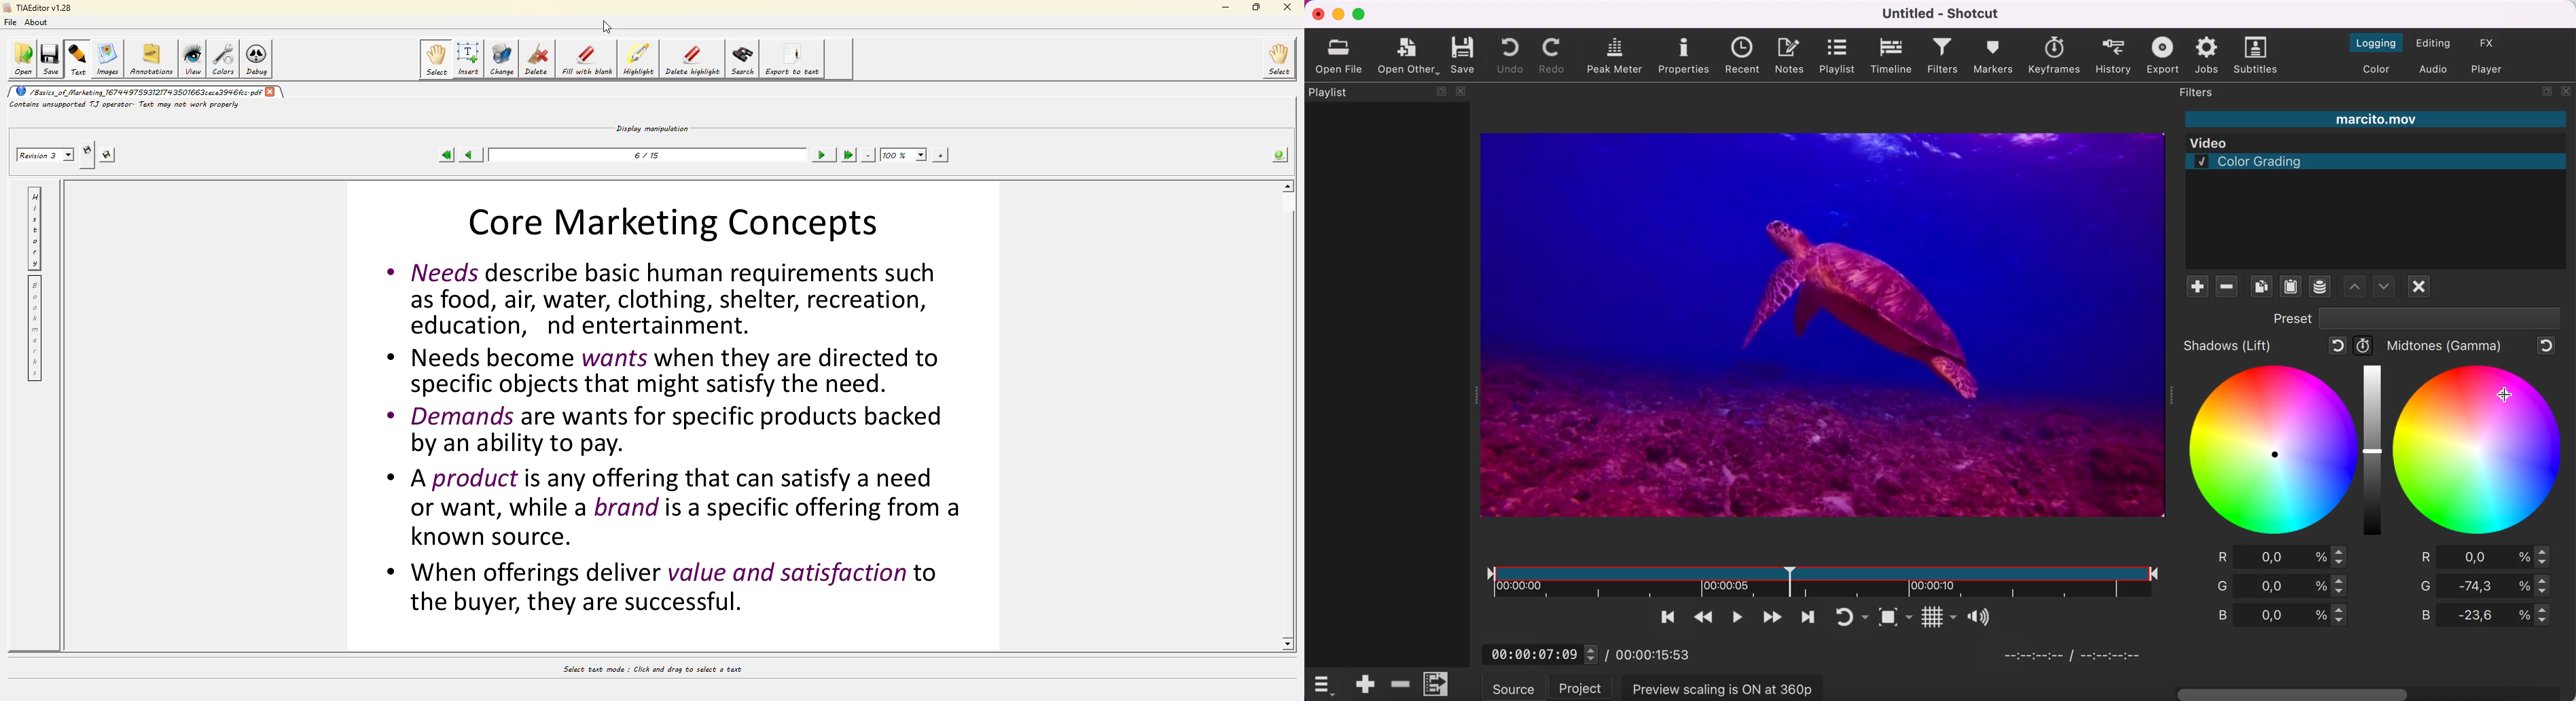 The height and width of the screenshot is (728, 2576). Describe the element at coordinates (1386, 255) in the screenshot. I see `playlist panel` at that location.